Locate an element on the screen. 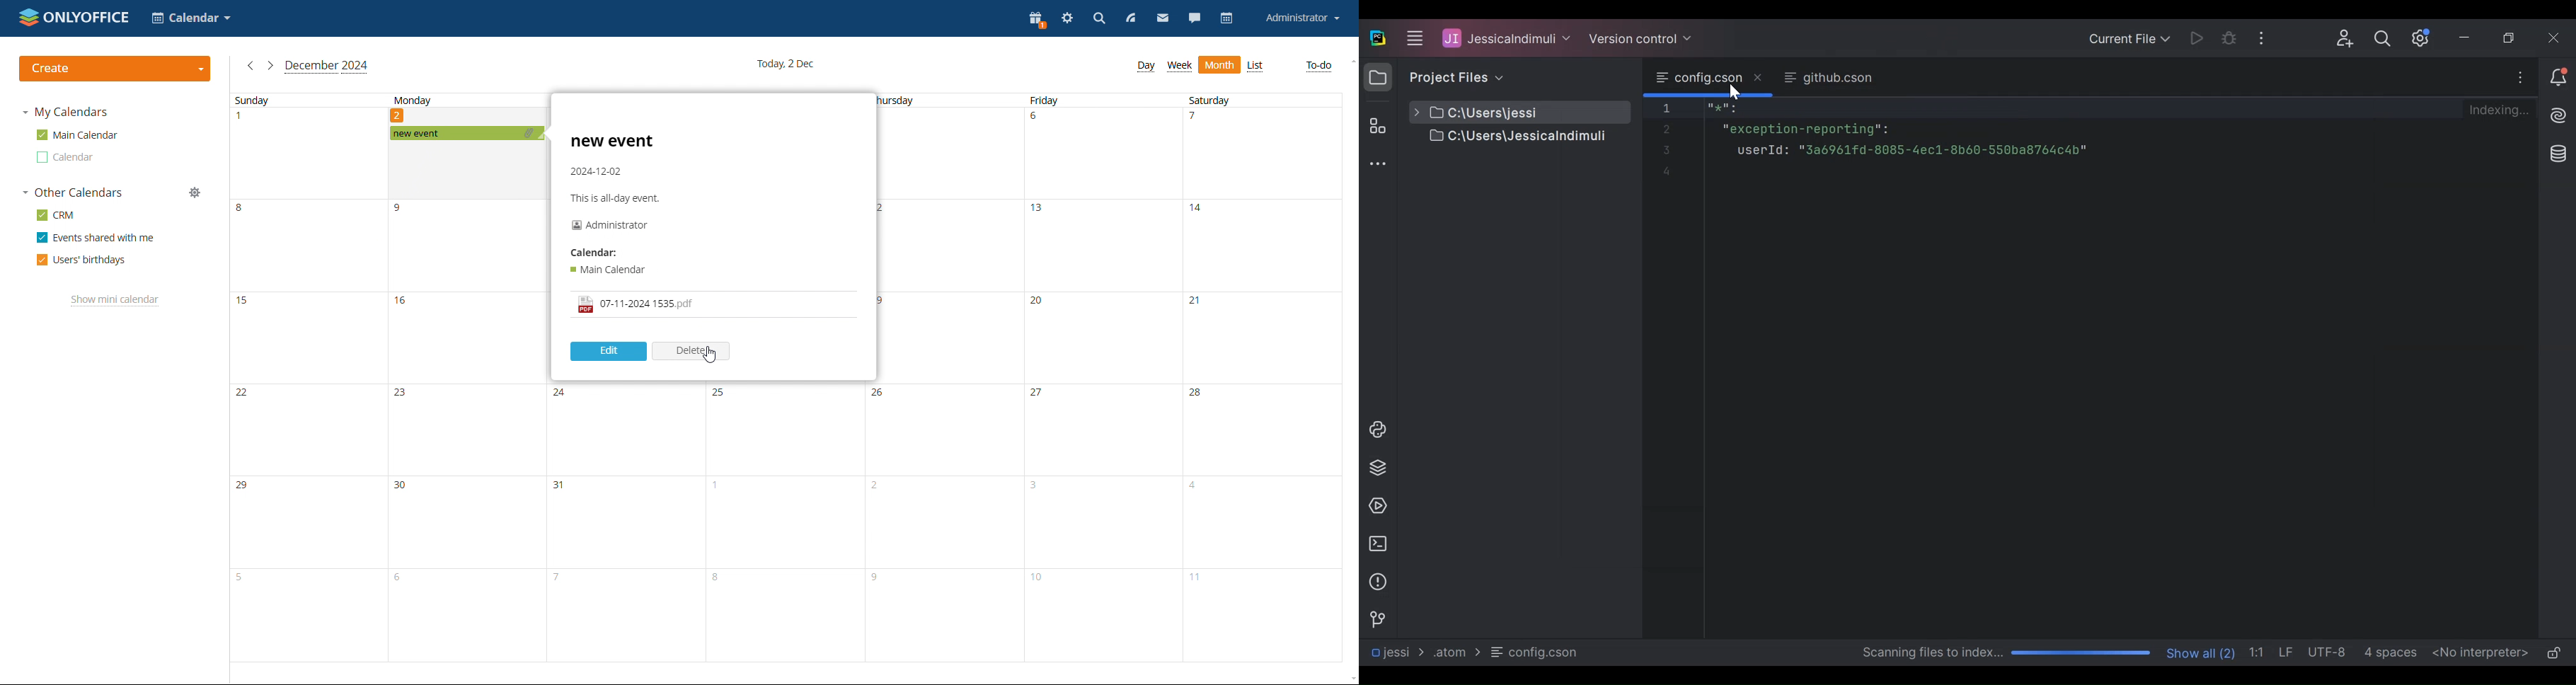  6 is located at coordinates (401, 581).